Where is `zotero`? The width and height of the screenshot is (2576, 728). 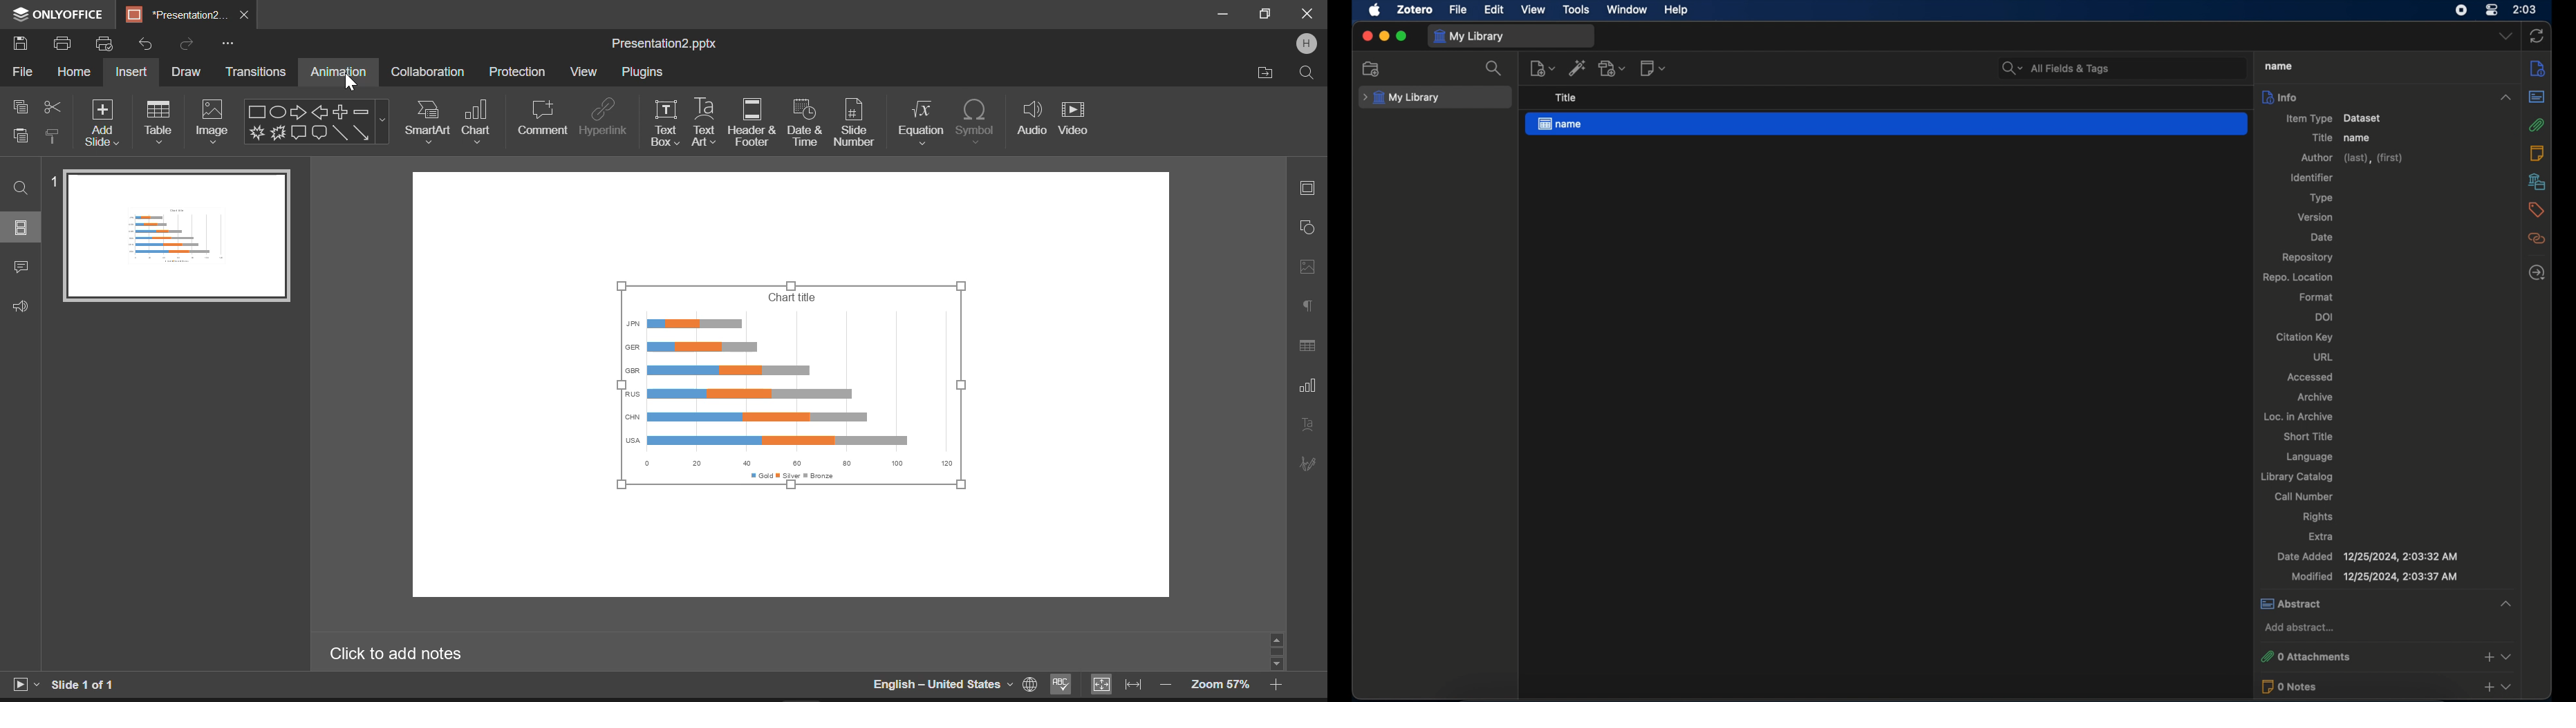
zotero is located at coordinates (1415, 9).